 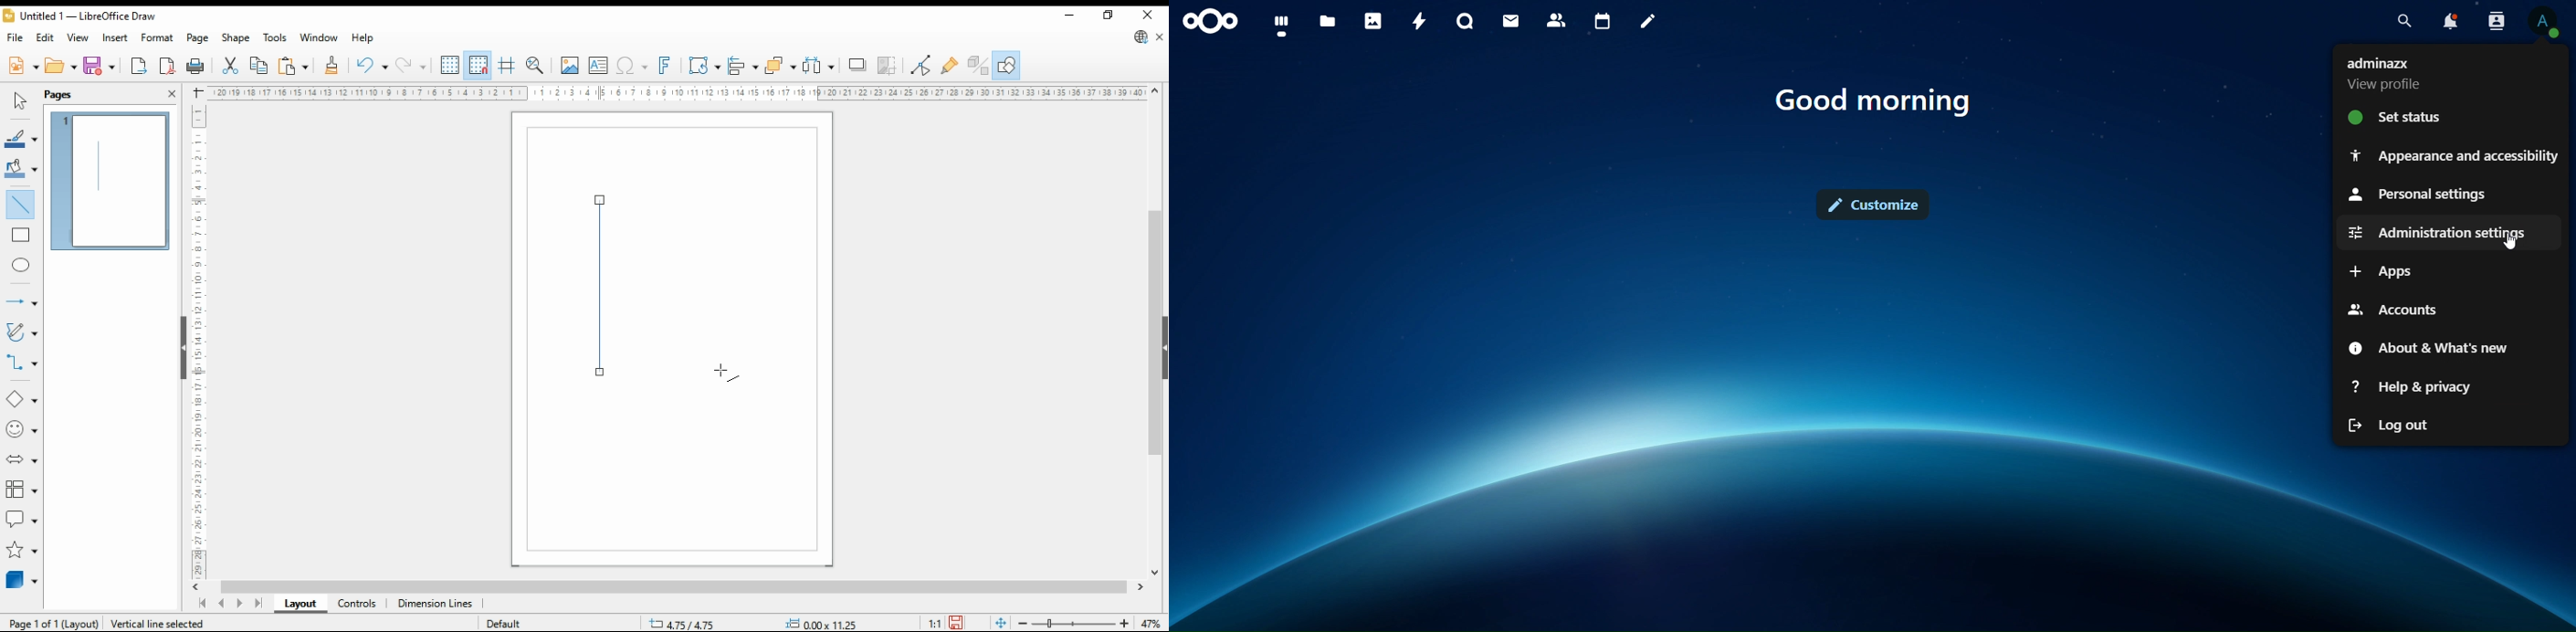 I want to click on vertical scale, so click(x=205, y=337).